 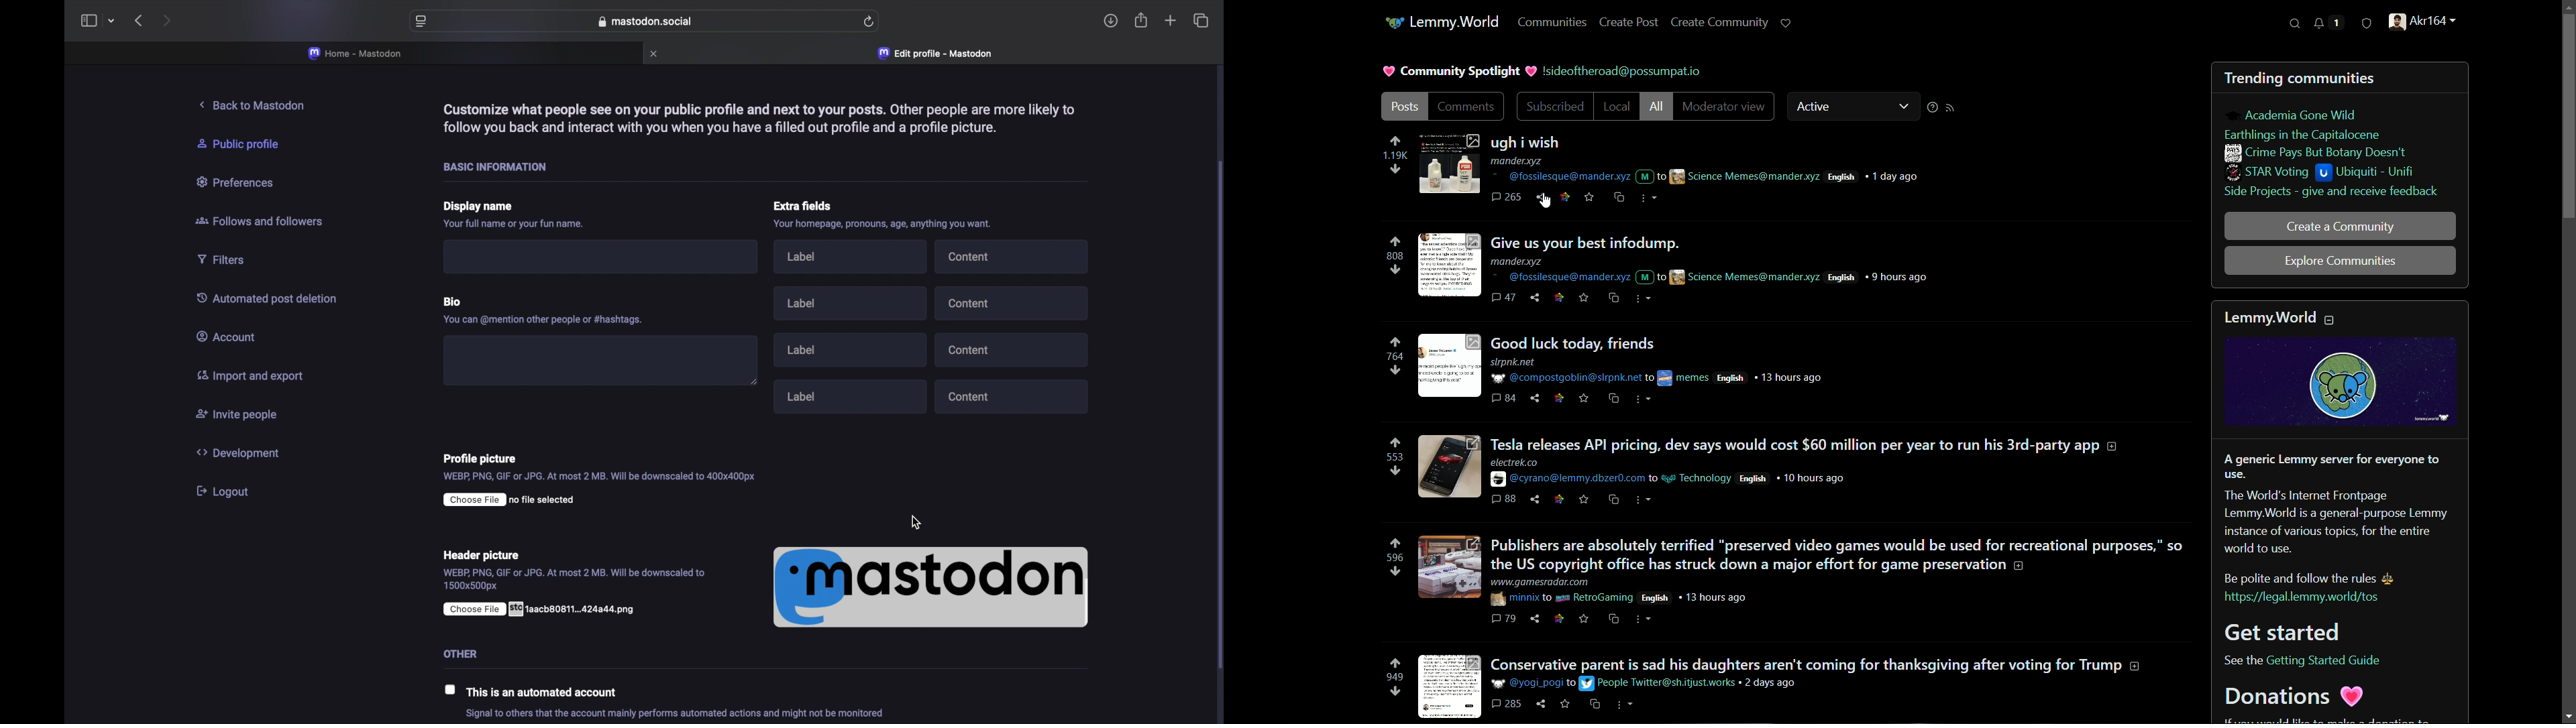 What do you see at coordinates (546, 318) in the screenshot?
I see `info` at bounding box center [546, 318].